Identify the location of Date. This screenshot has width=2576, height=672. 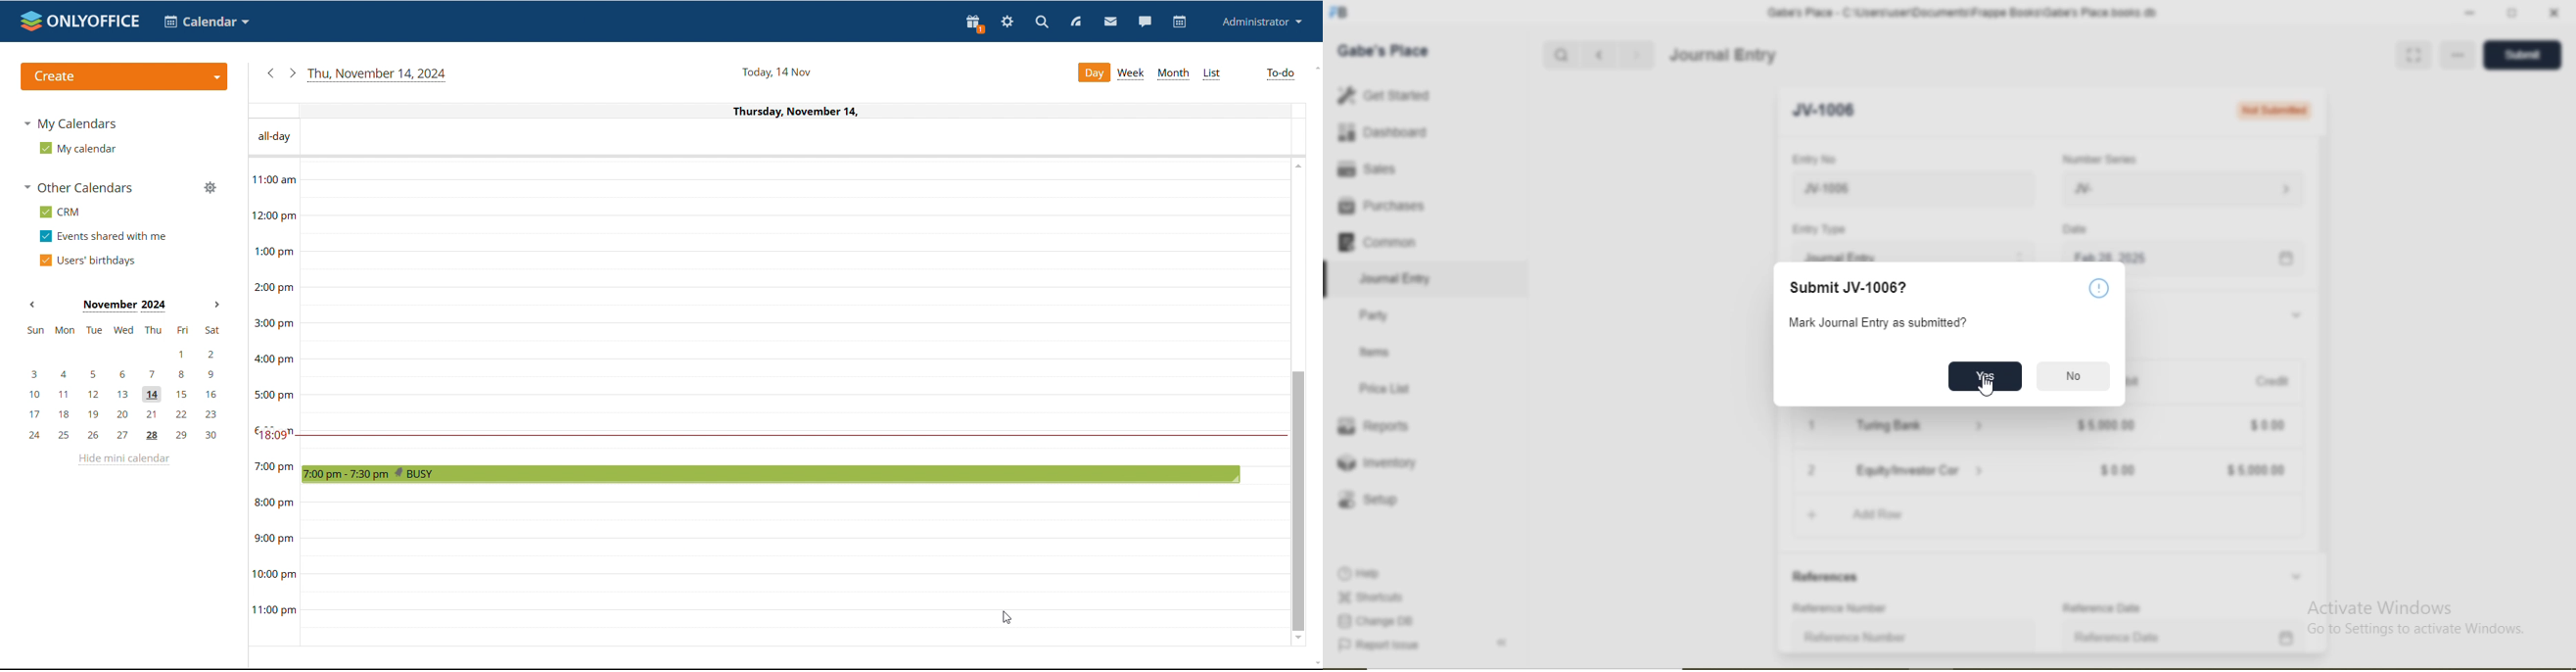
(2074, 228).